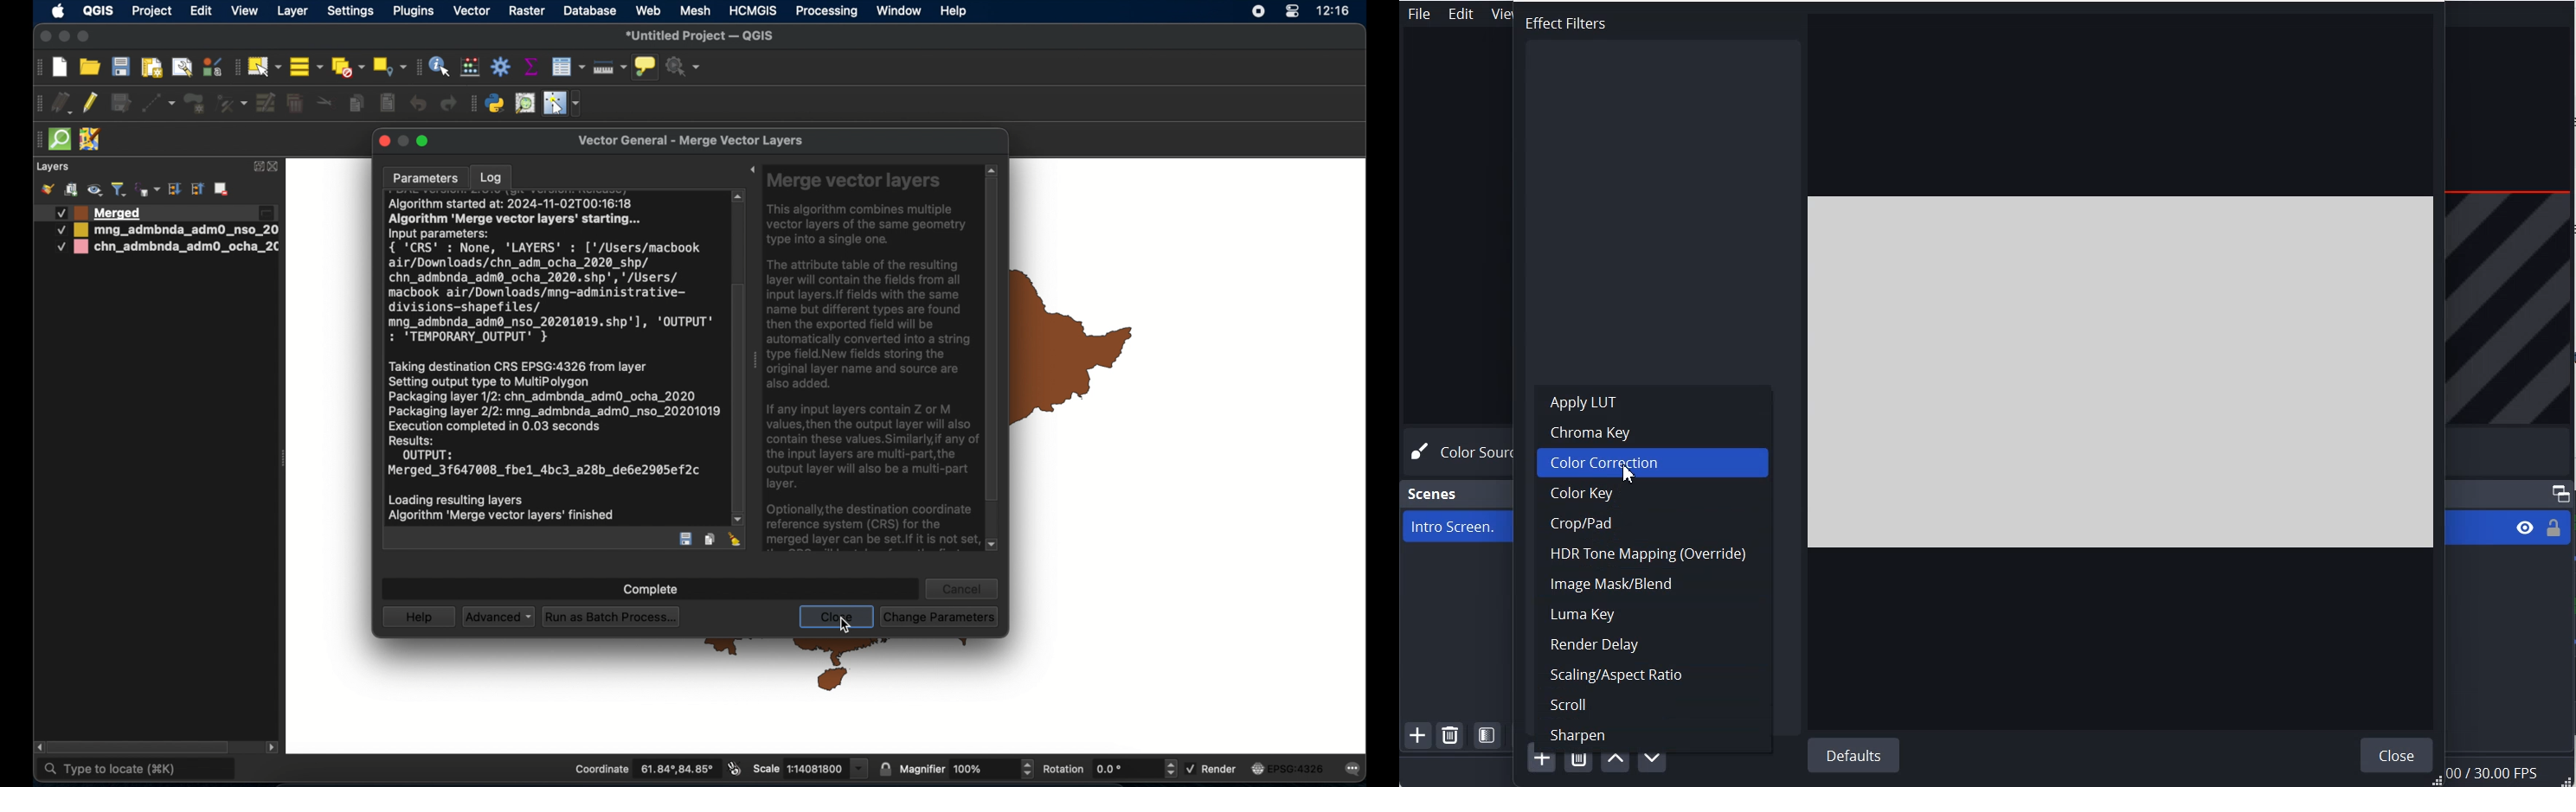 This screenshot has width=2576, height=812. Describe the element at coordinates (1417, 736) in the screenshot. I see `Add Scene` at that location.